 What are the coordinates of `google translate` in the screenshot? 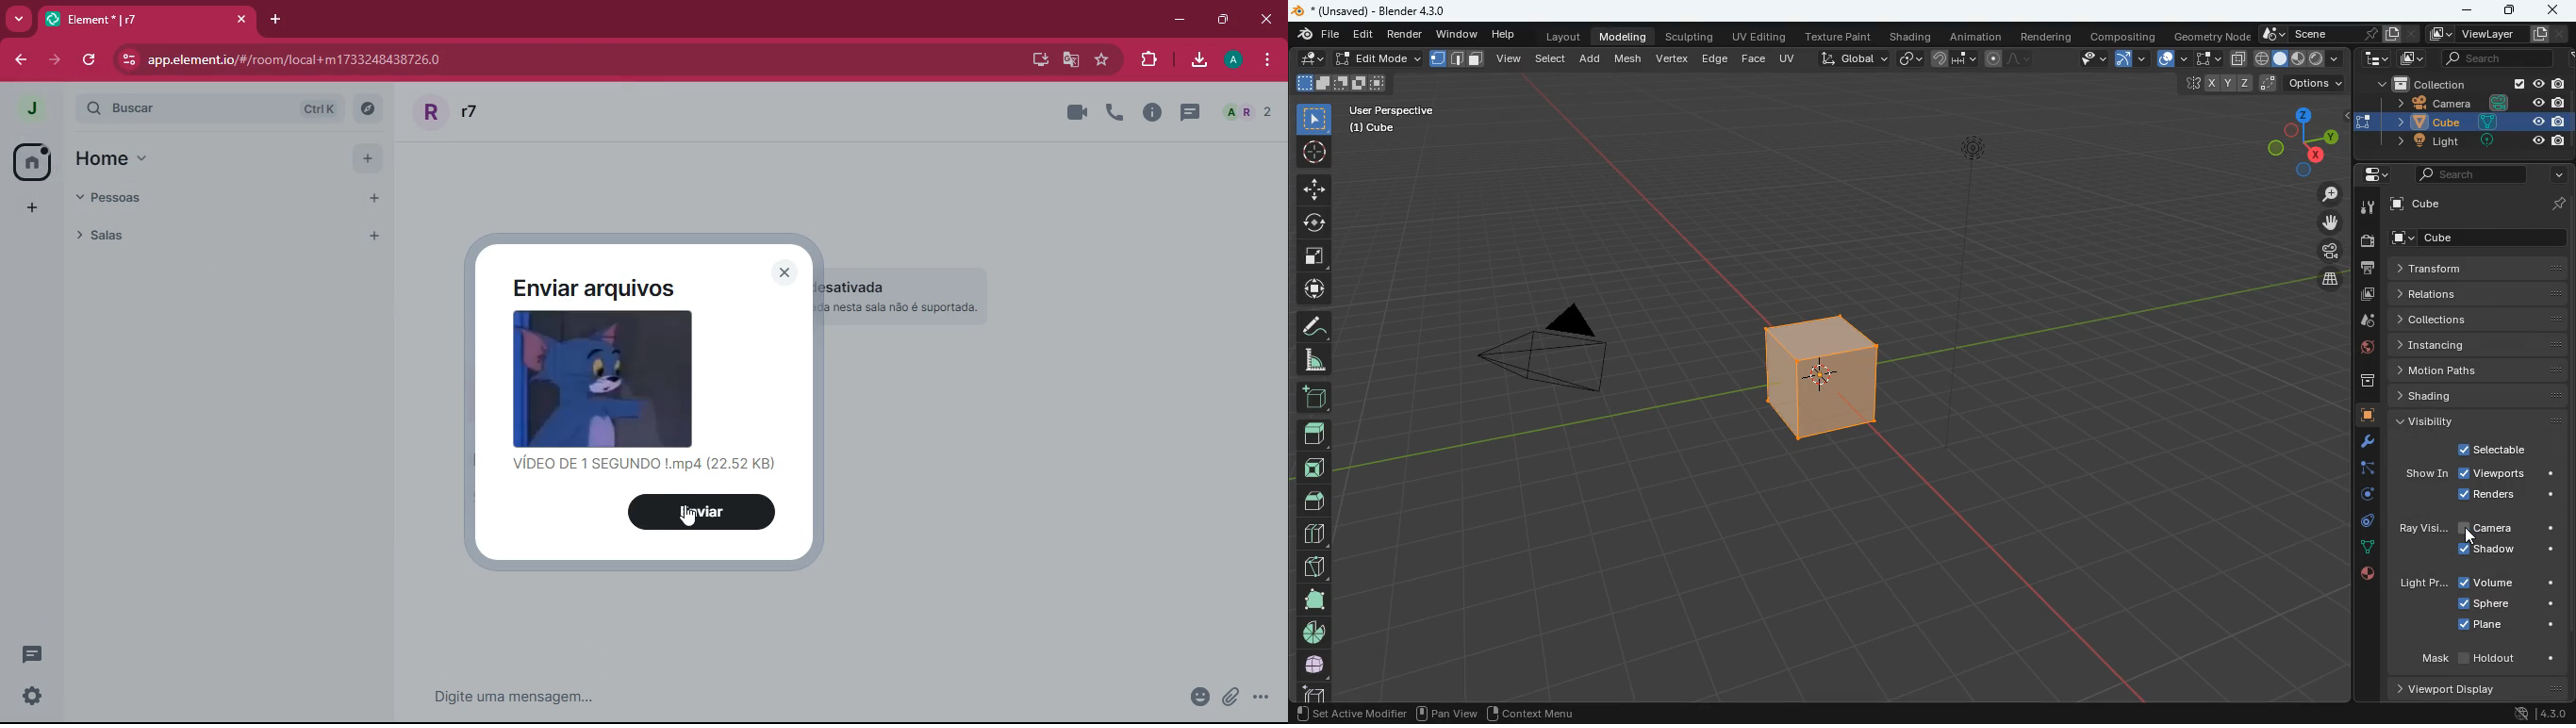 It's located at (1070, 60).